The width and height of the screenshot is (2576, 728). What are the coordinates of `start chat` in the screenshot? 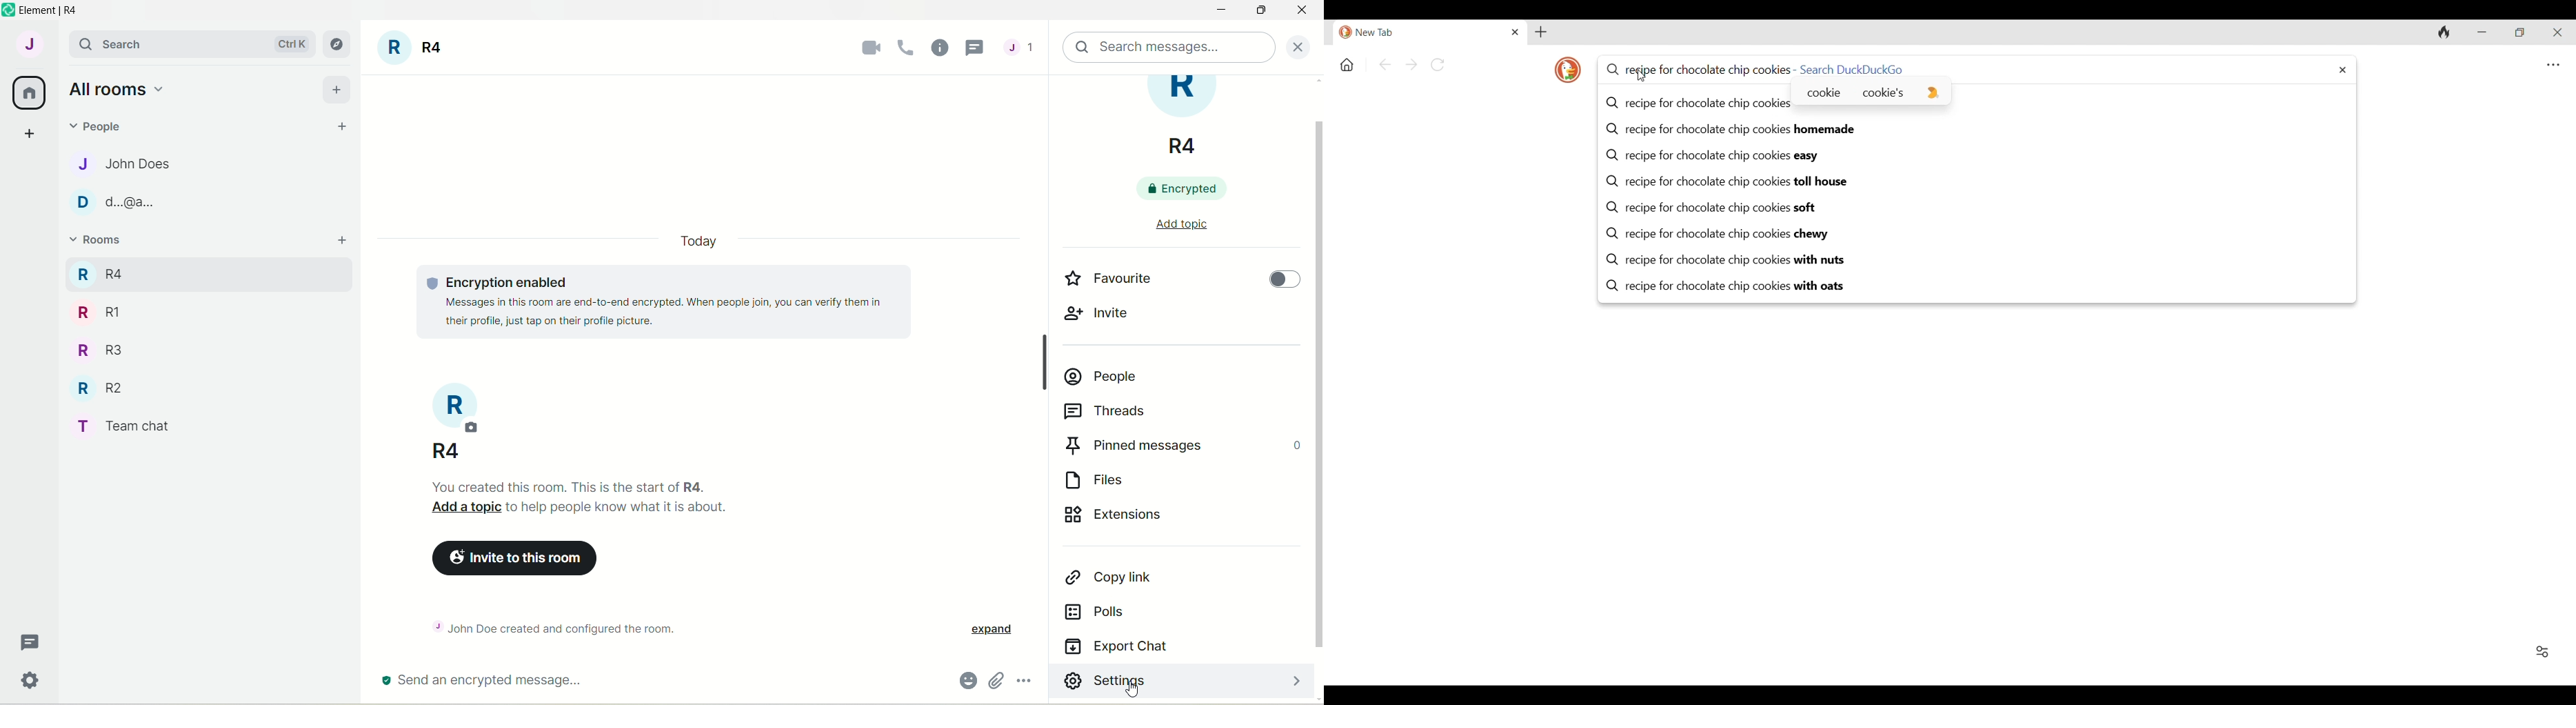 It's located at (343, 128).